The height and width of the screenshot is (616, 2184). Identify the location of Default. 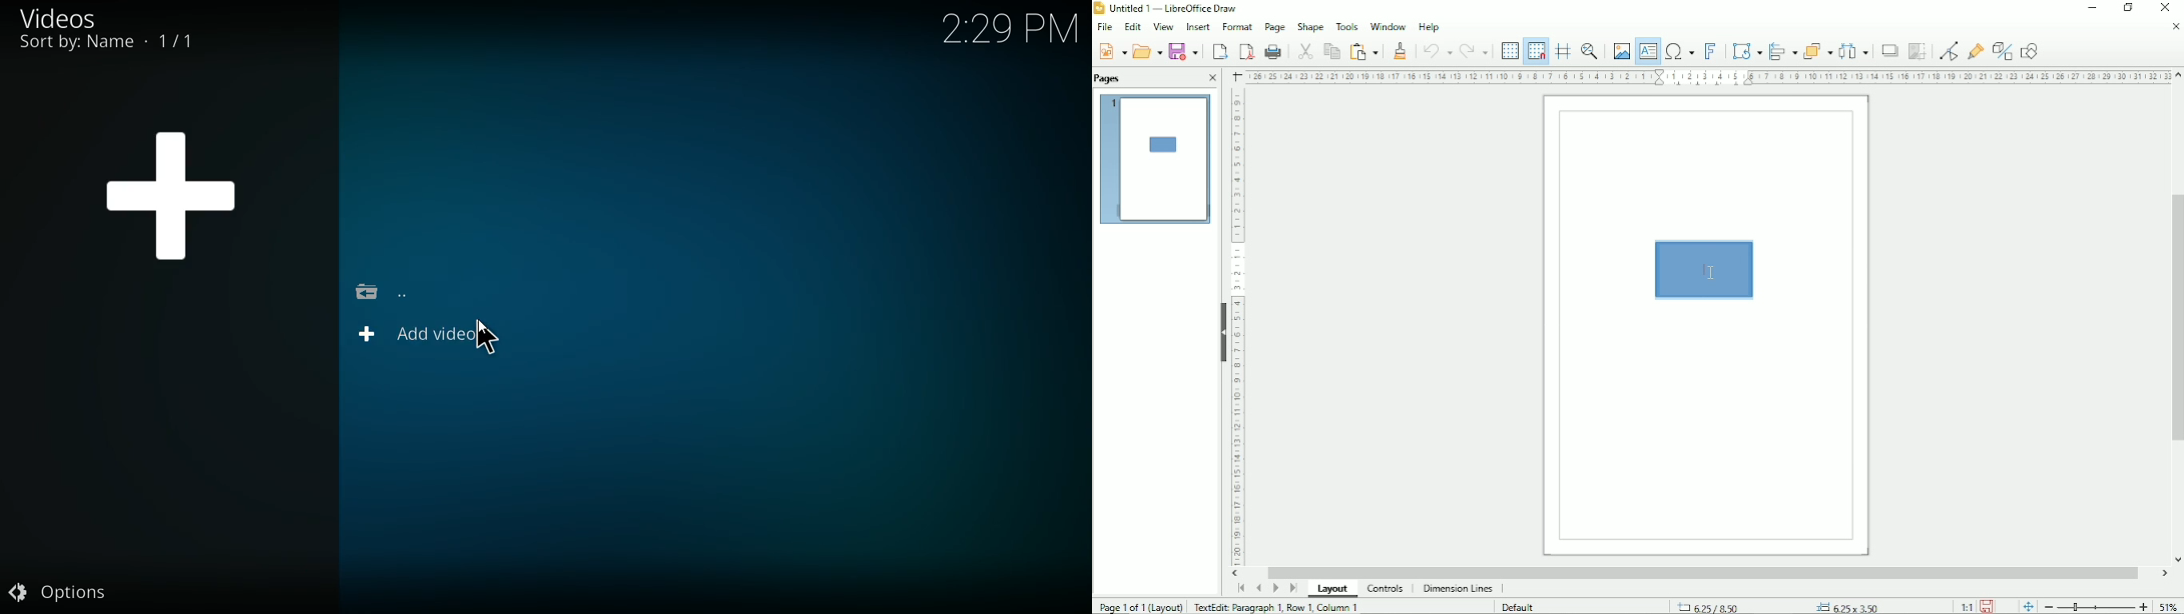
(1520, 606).